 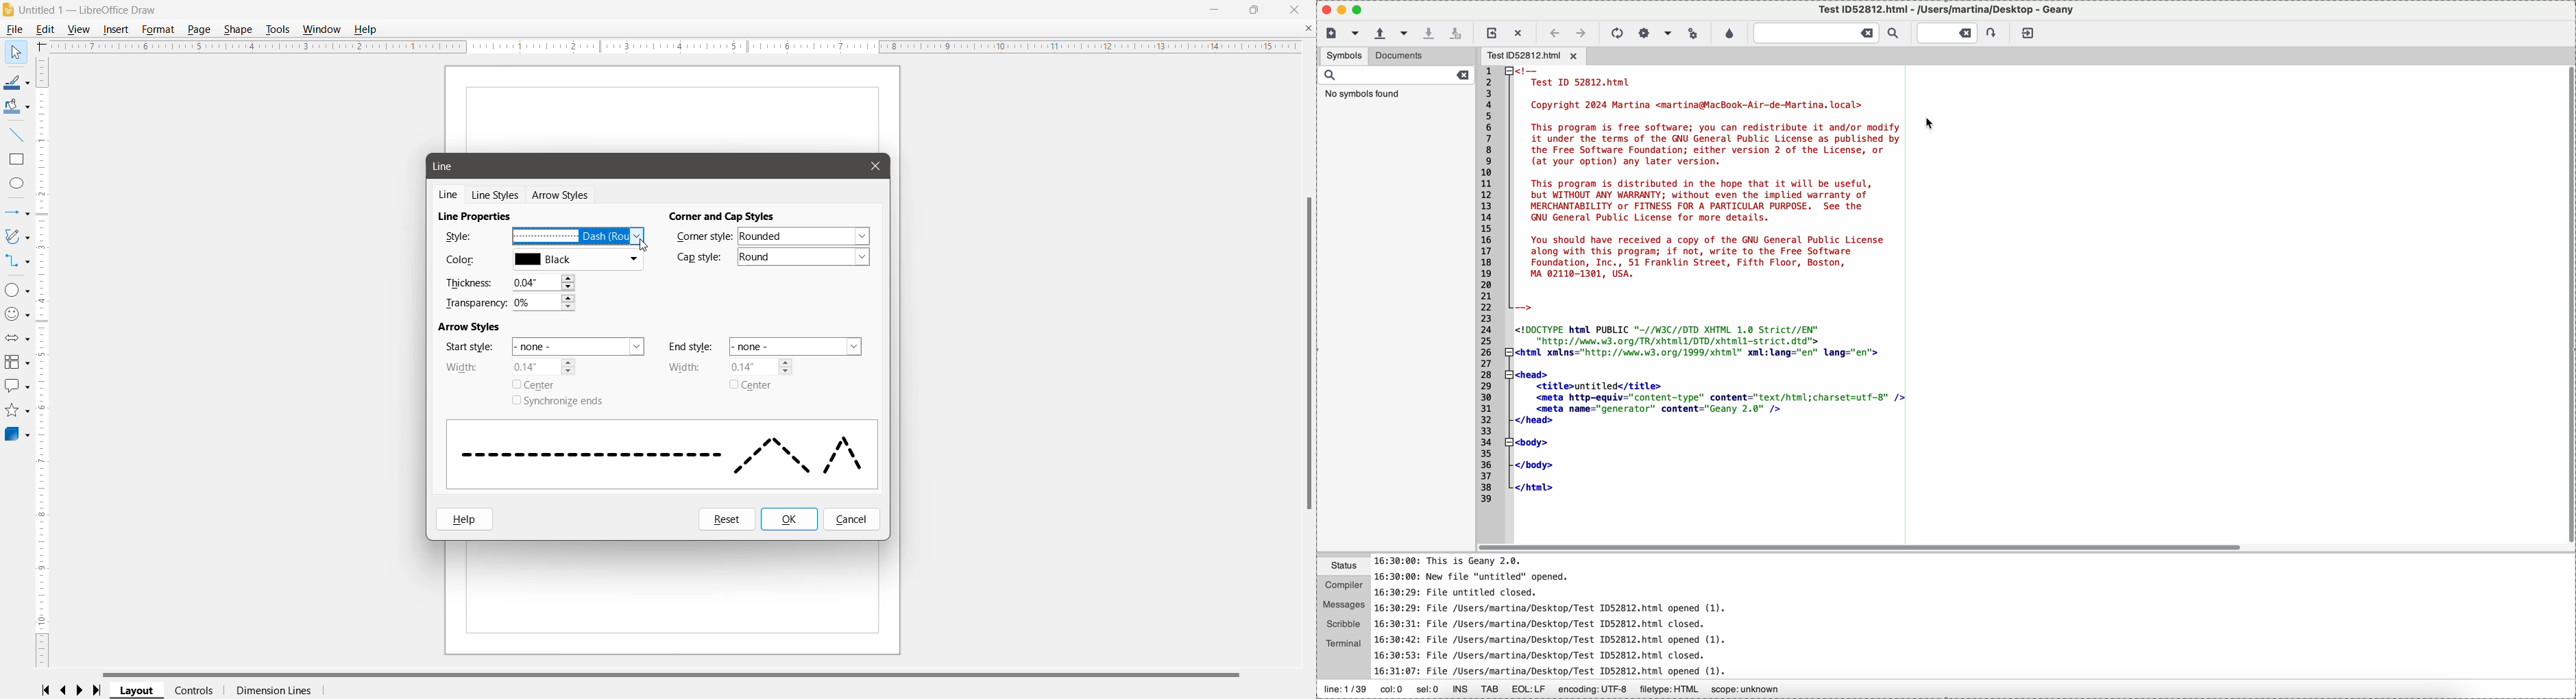 What do you see at coordinates (538, 385) in the screenshot?
I see `Center` at bounding box center [538, 385].